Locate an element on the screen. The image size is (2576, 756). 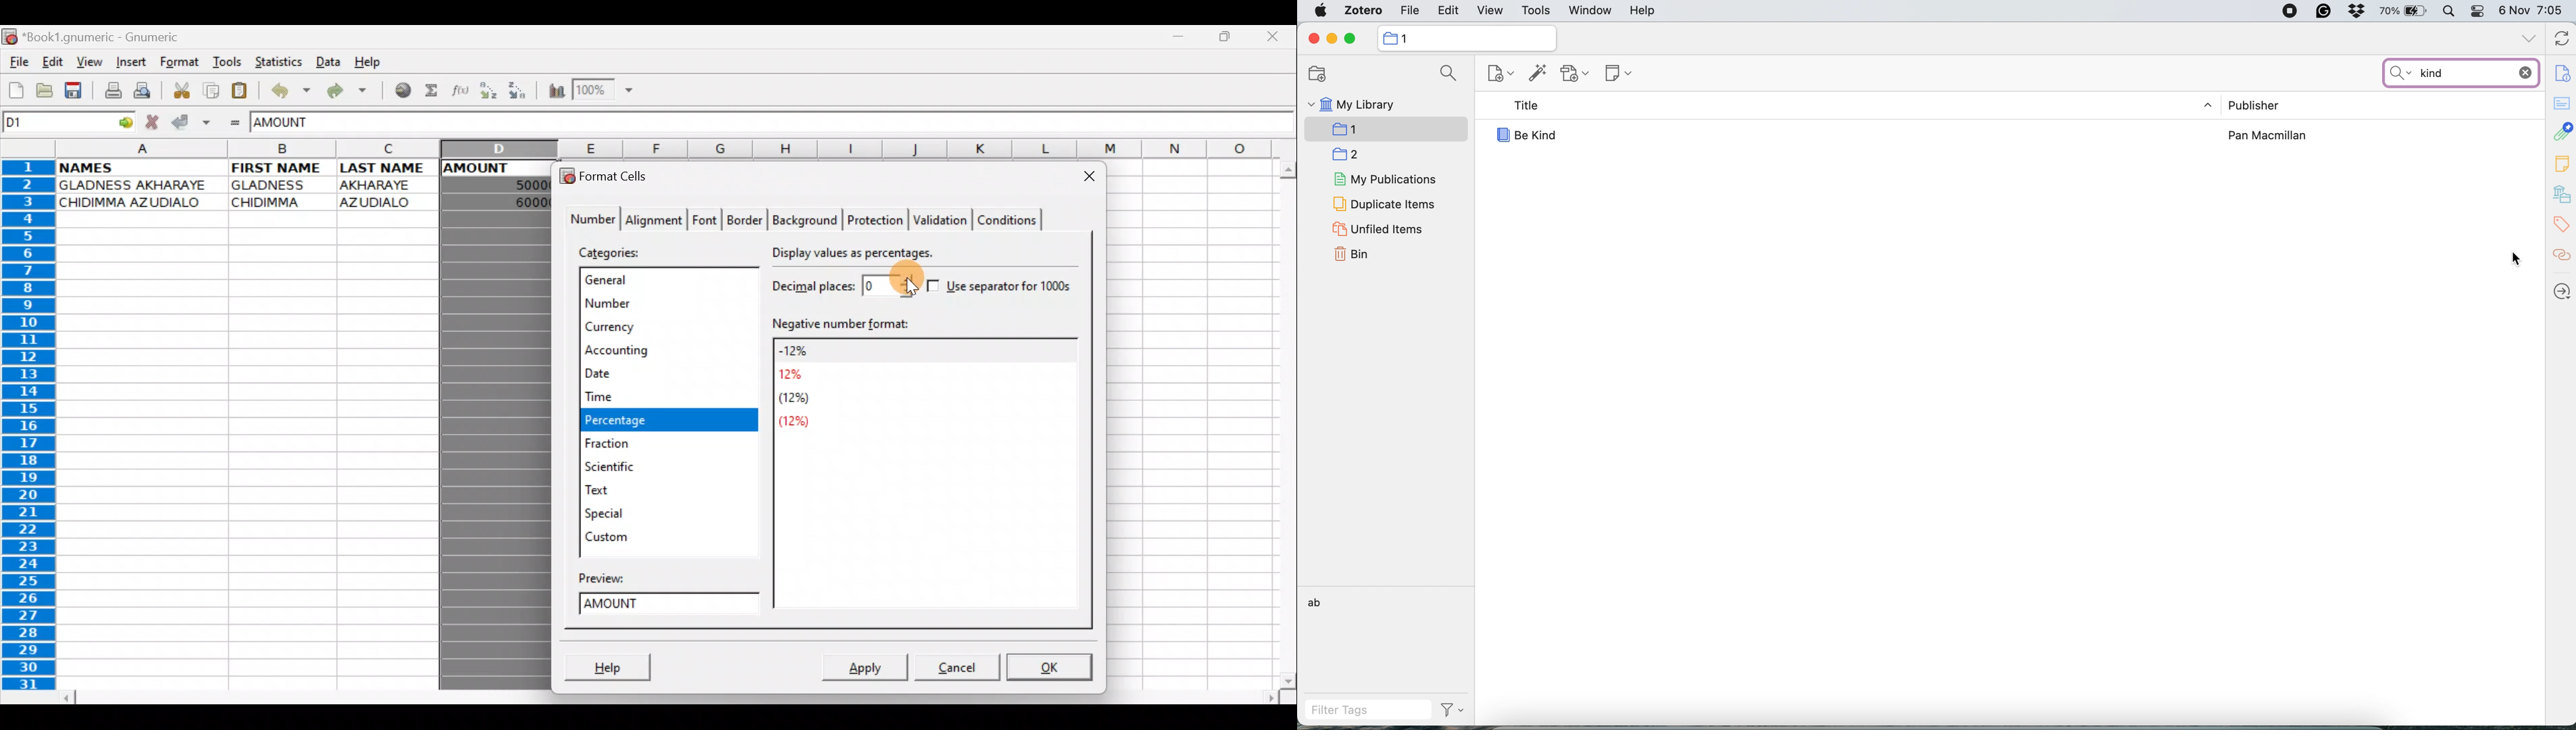
GLADNESS is located at coordinates (278, 185).